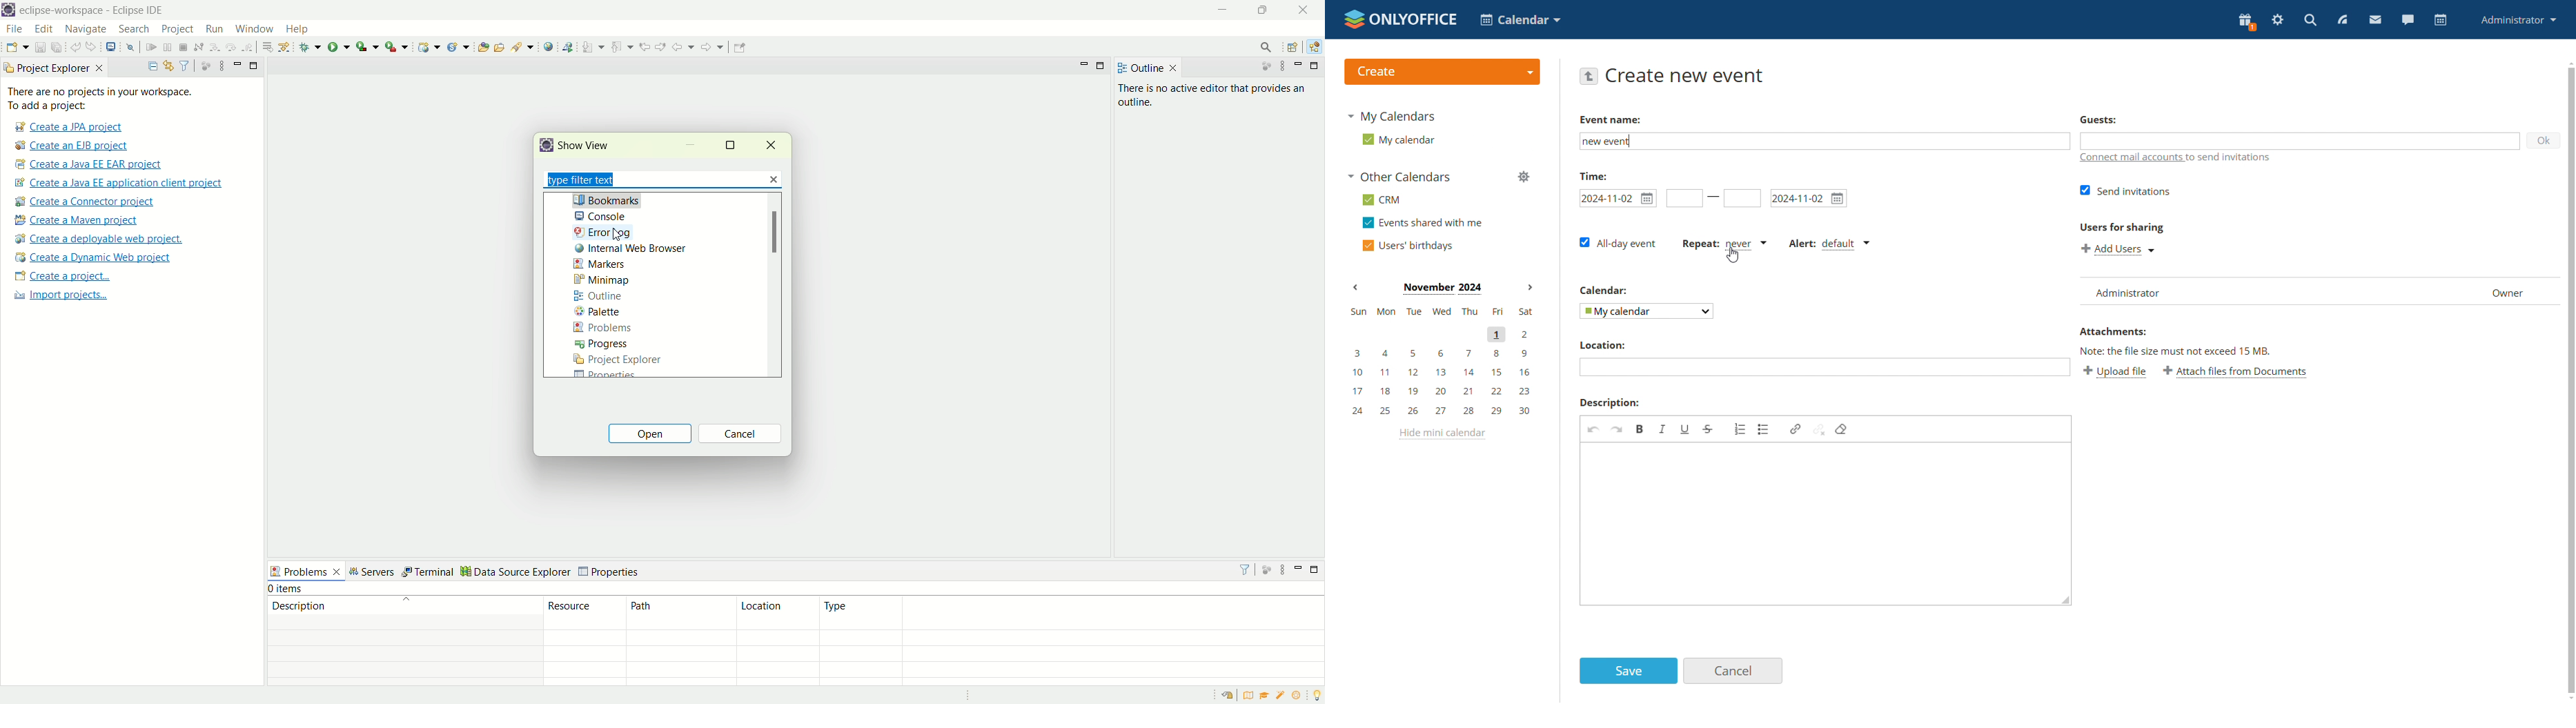 Image resolution: width=2576 pixels, height=728 pixels. I want to click on calendar, so click(2441, 20).